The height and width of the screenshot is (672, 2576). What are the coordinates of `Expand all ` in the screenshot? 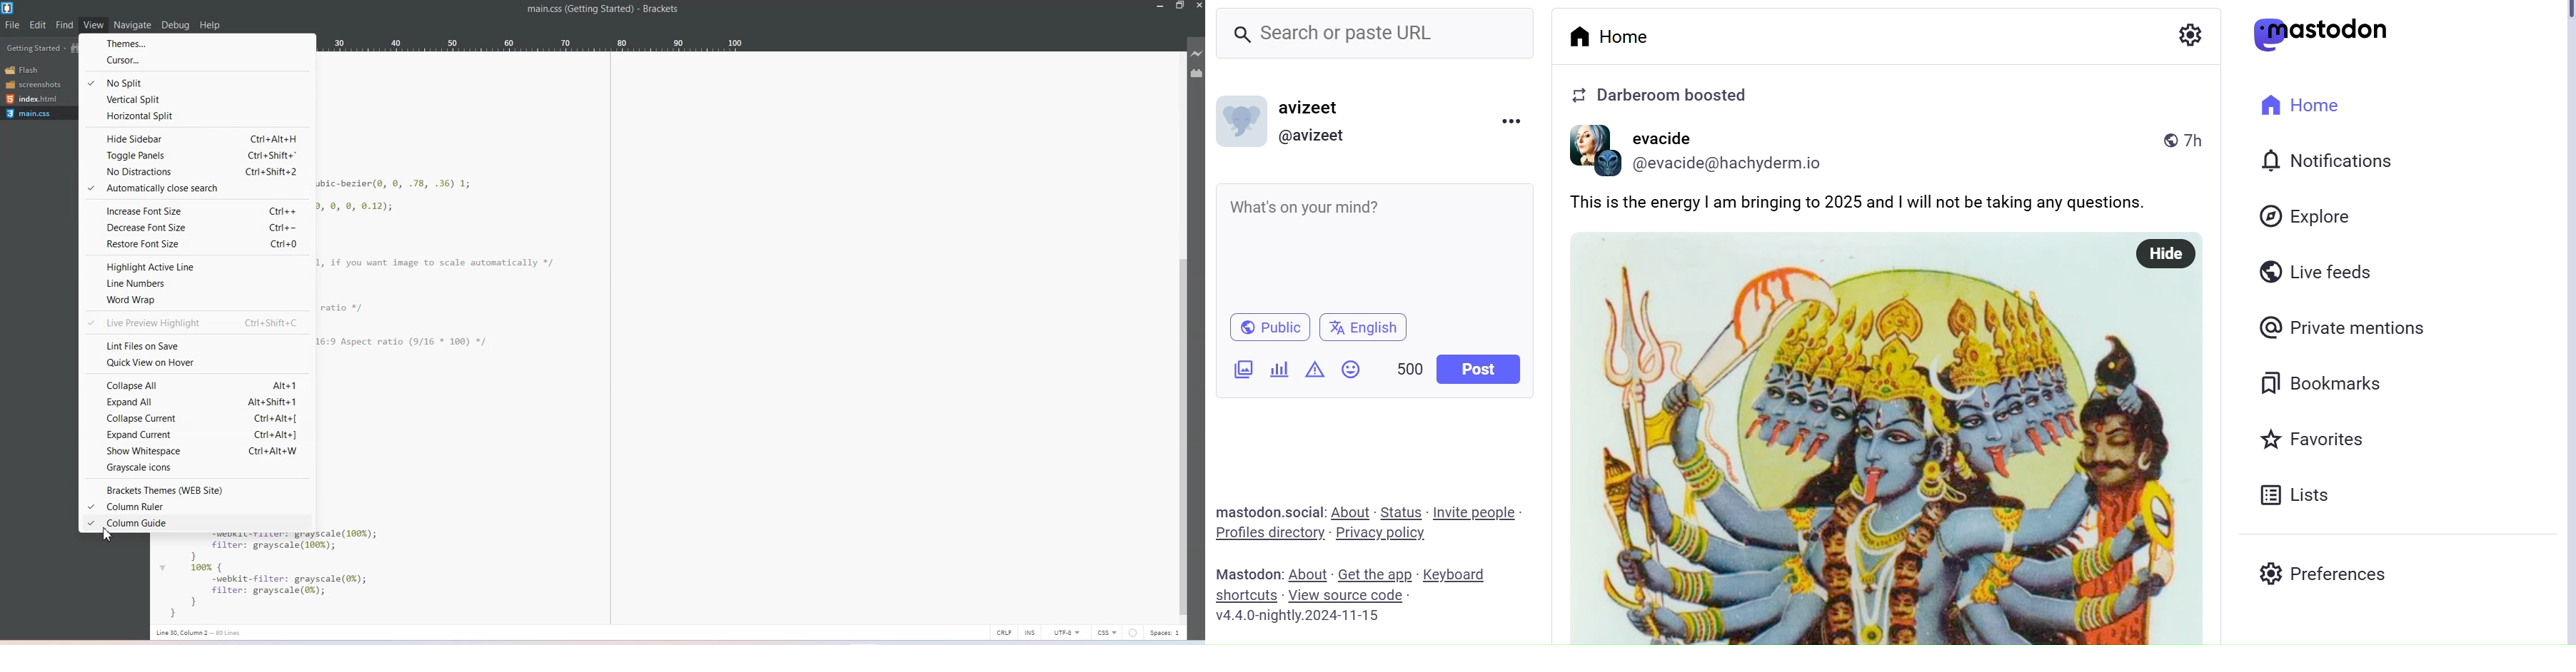 It's located at (197, 402).